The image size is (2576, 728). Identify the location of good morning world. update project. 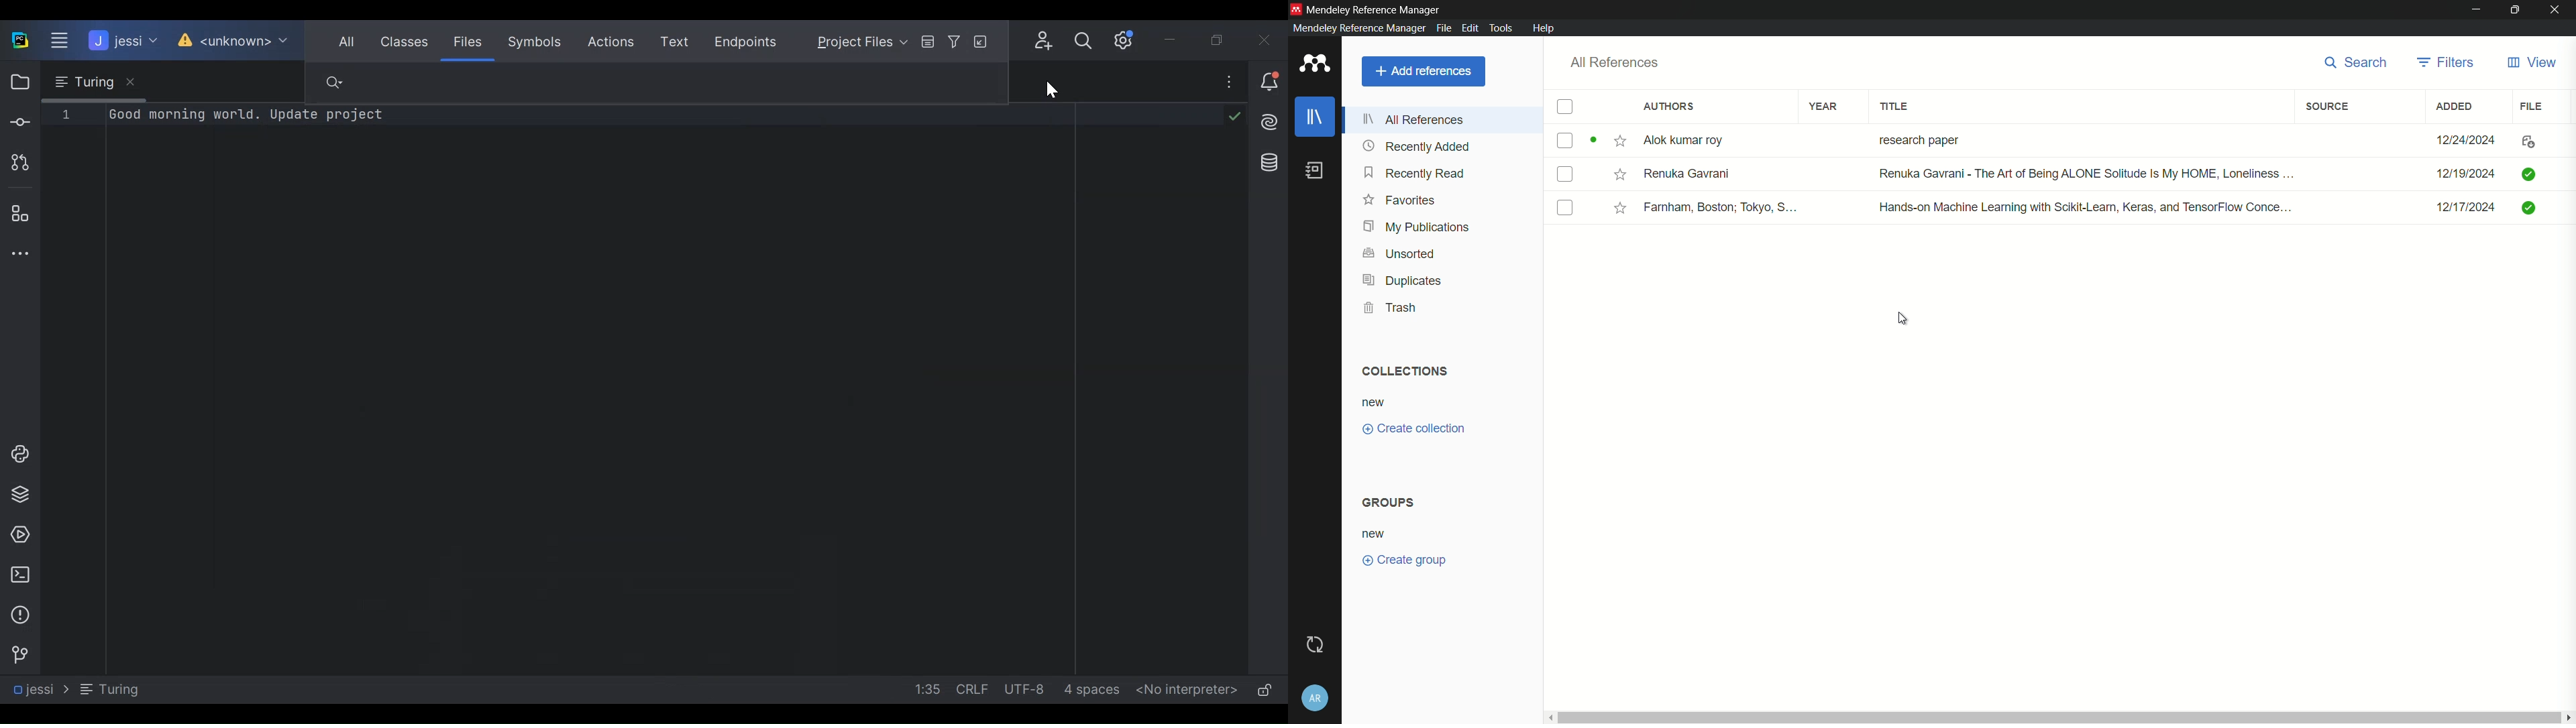
(246, 117).